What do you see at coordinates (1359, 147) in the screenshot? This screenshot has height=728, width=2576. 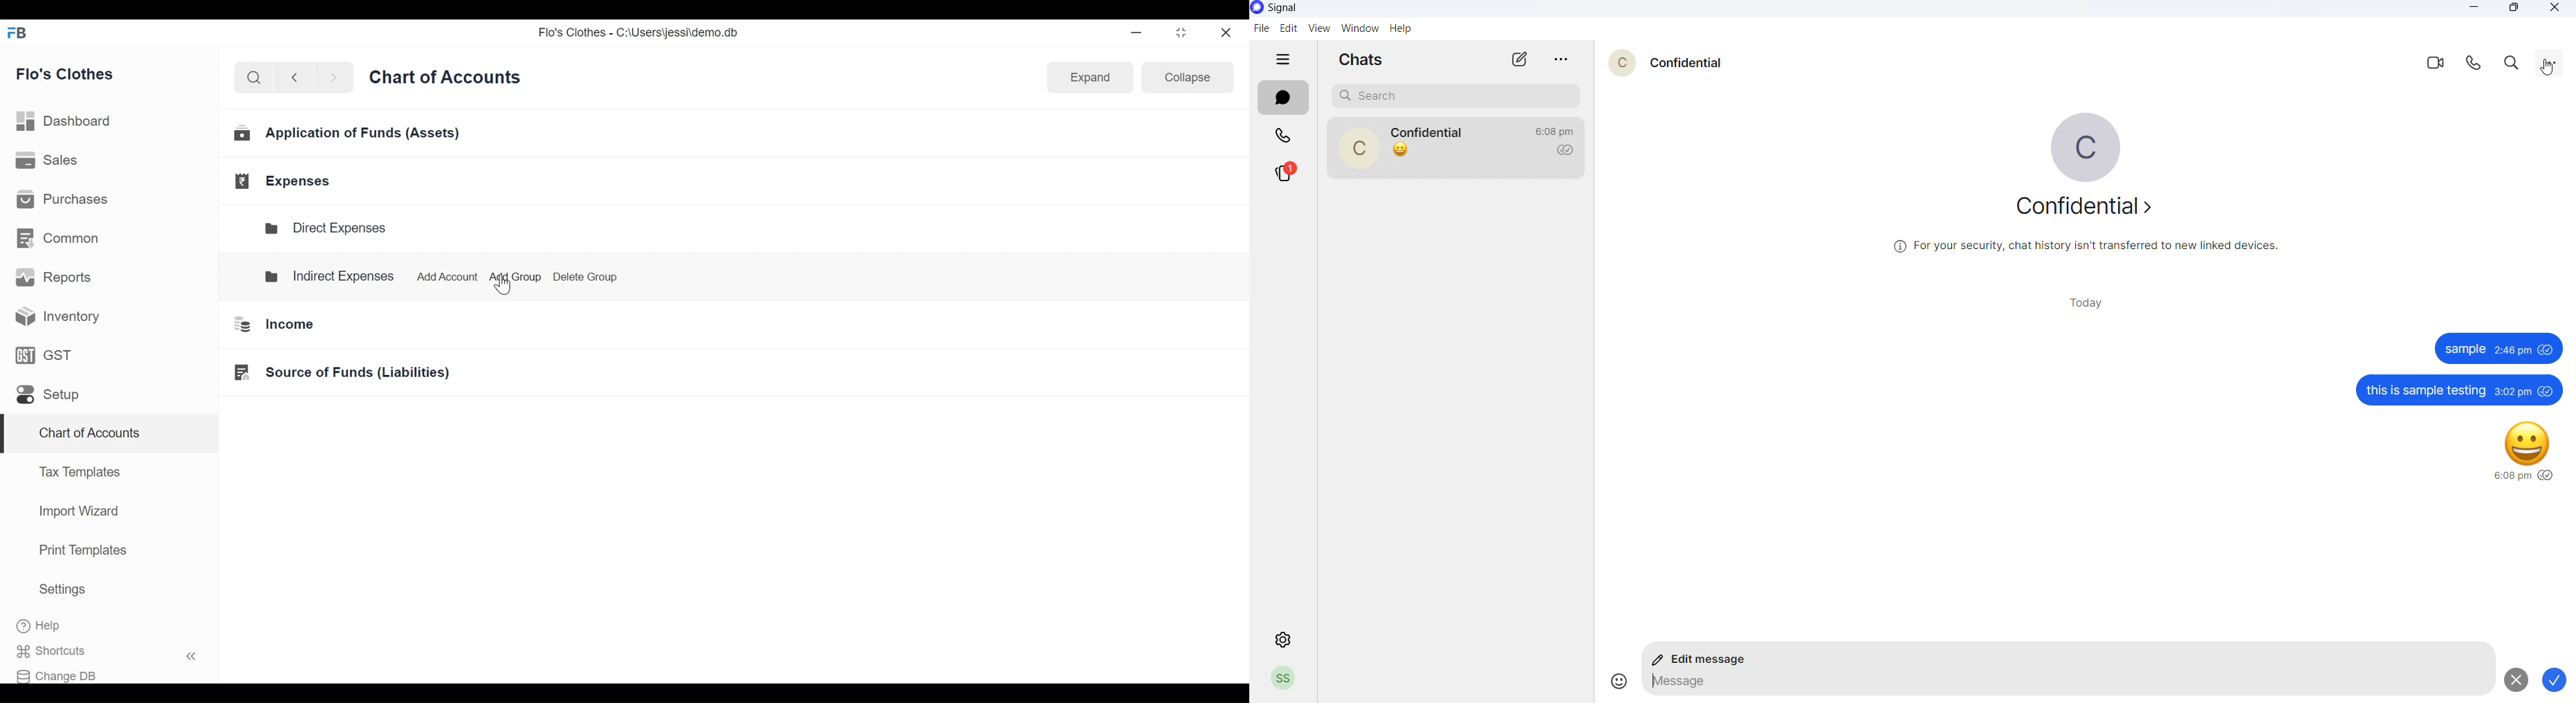 I see `profile picture` at bounding box center [1359, 147].